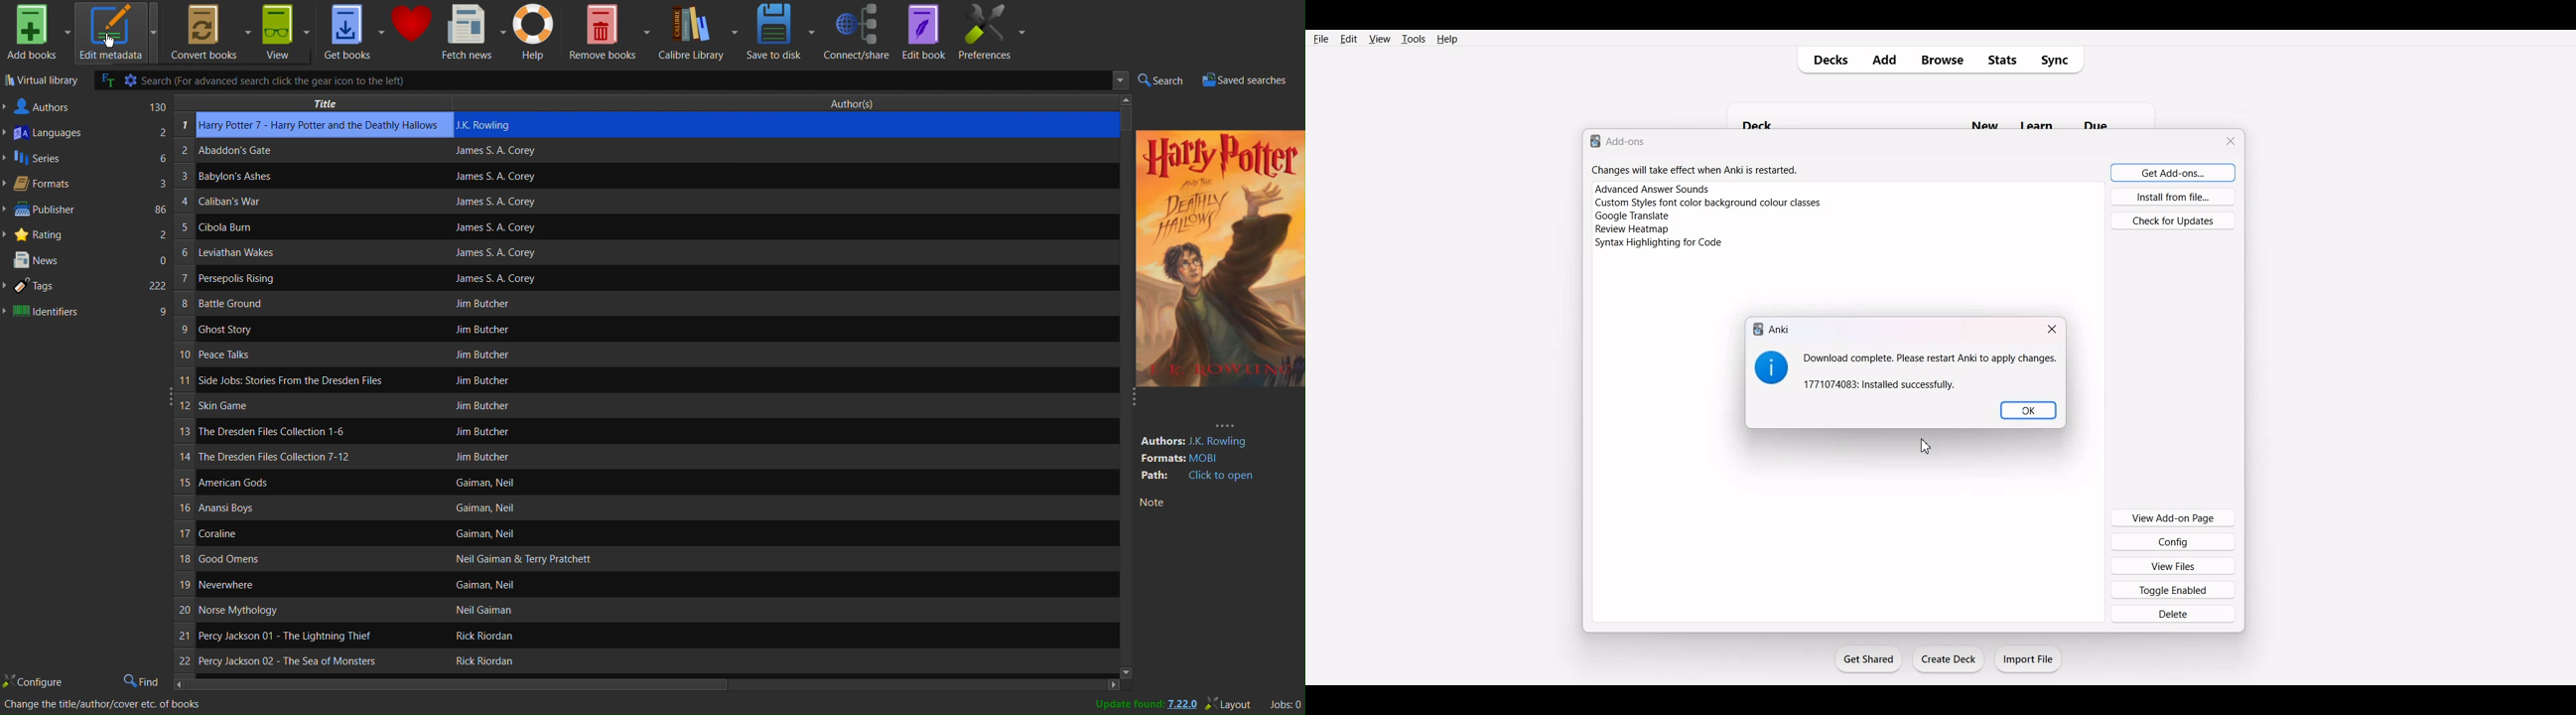 The image size is (2576, 728). I want to click on , so click(2107, 114).